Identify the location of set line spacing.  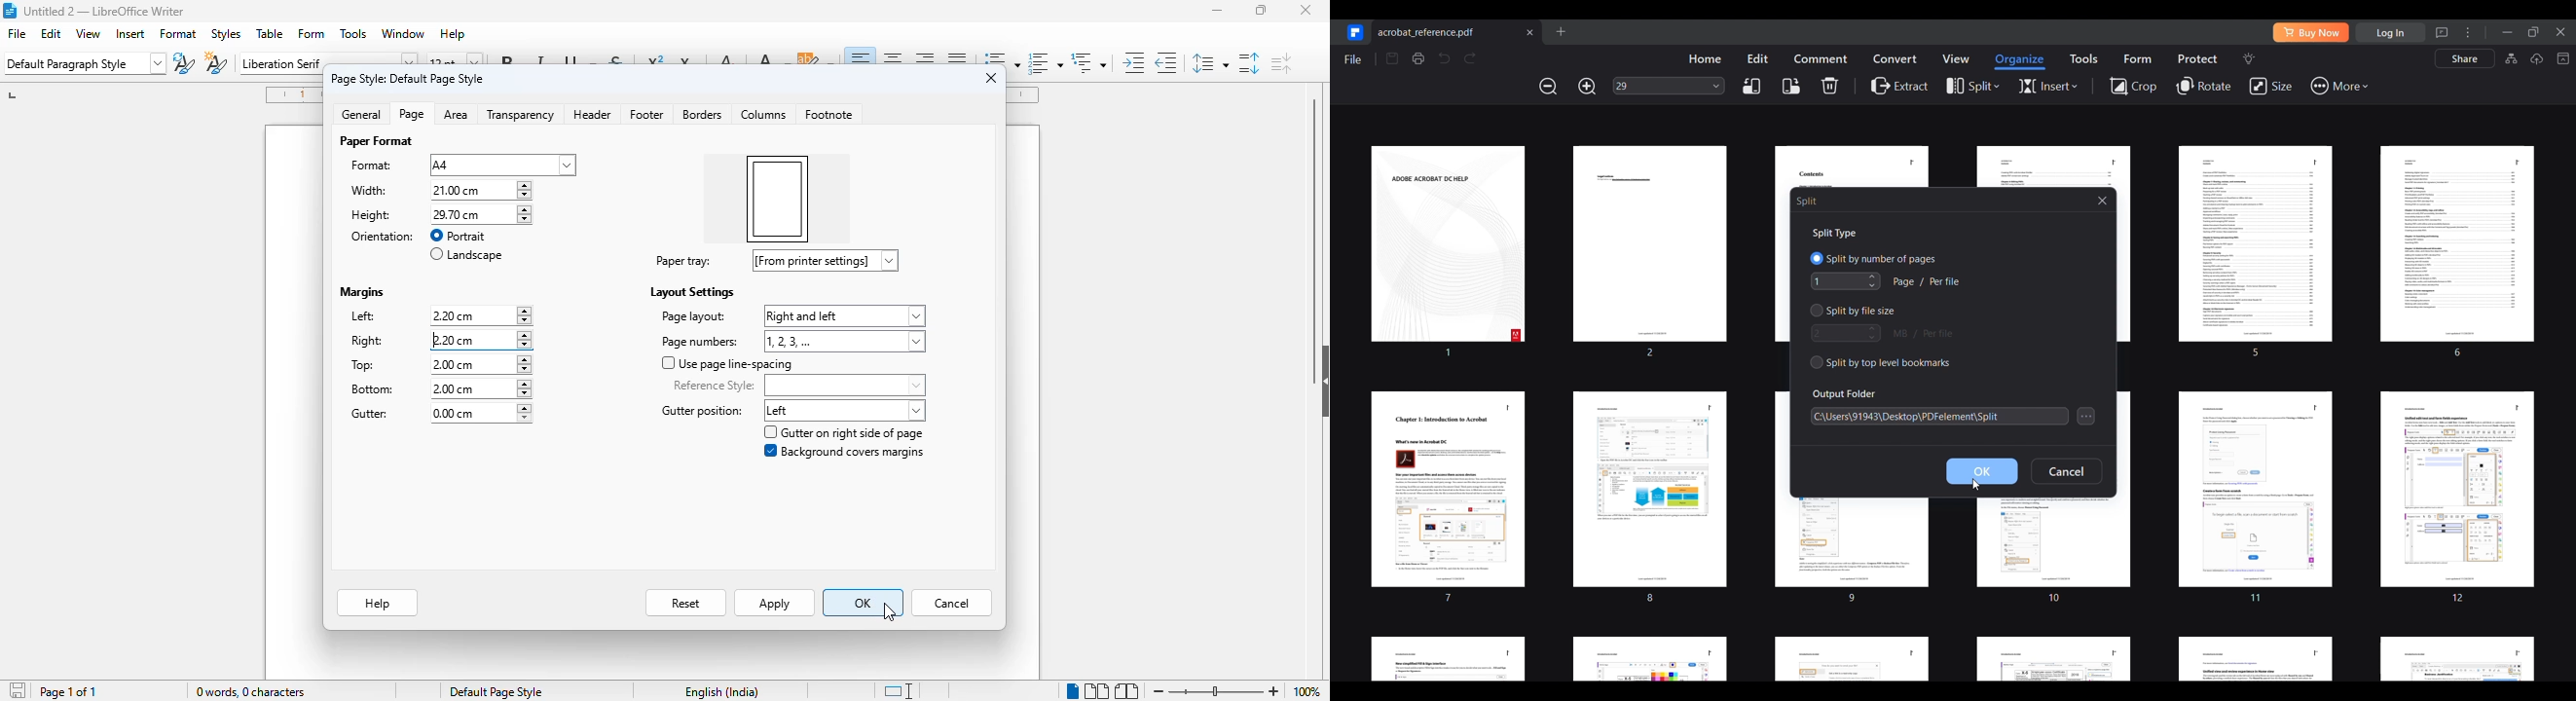
(1209, 63).